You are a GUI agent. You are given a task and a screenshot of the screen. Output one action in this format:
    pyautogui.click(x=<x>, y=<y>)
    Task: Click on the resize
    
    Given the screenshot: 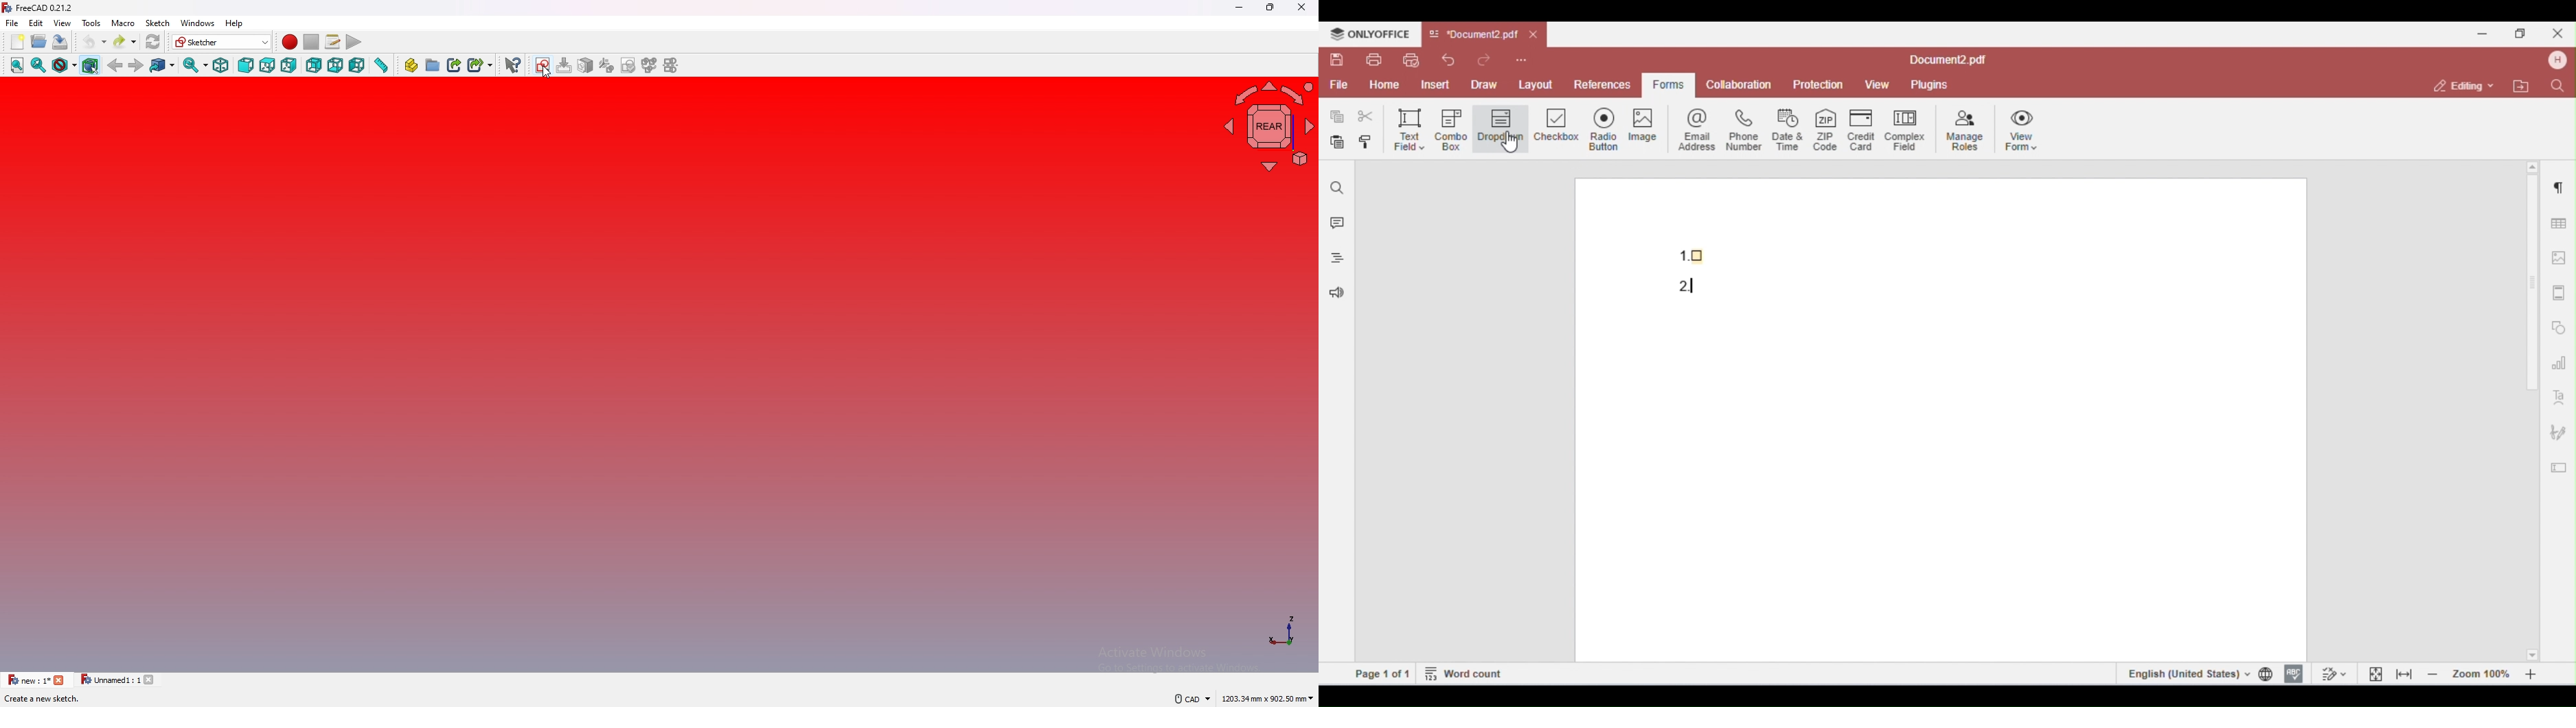 What is the action you would take?
    pyautogui.click(x=1271, y=7)
    